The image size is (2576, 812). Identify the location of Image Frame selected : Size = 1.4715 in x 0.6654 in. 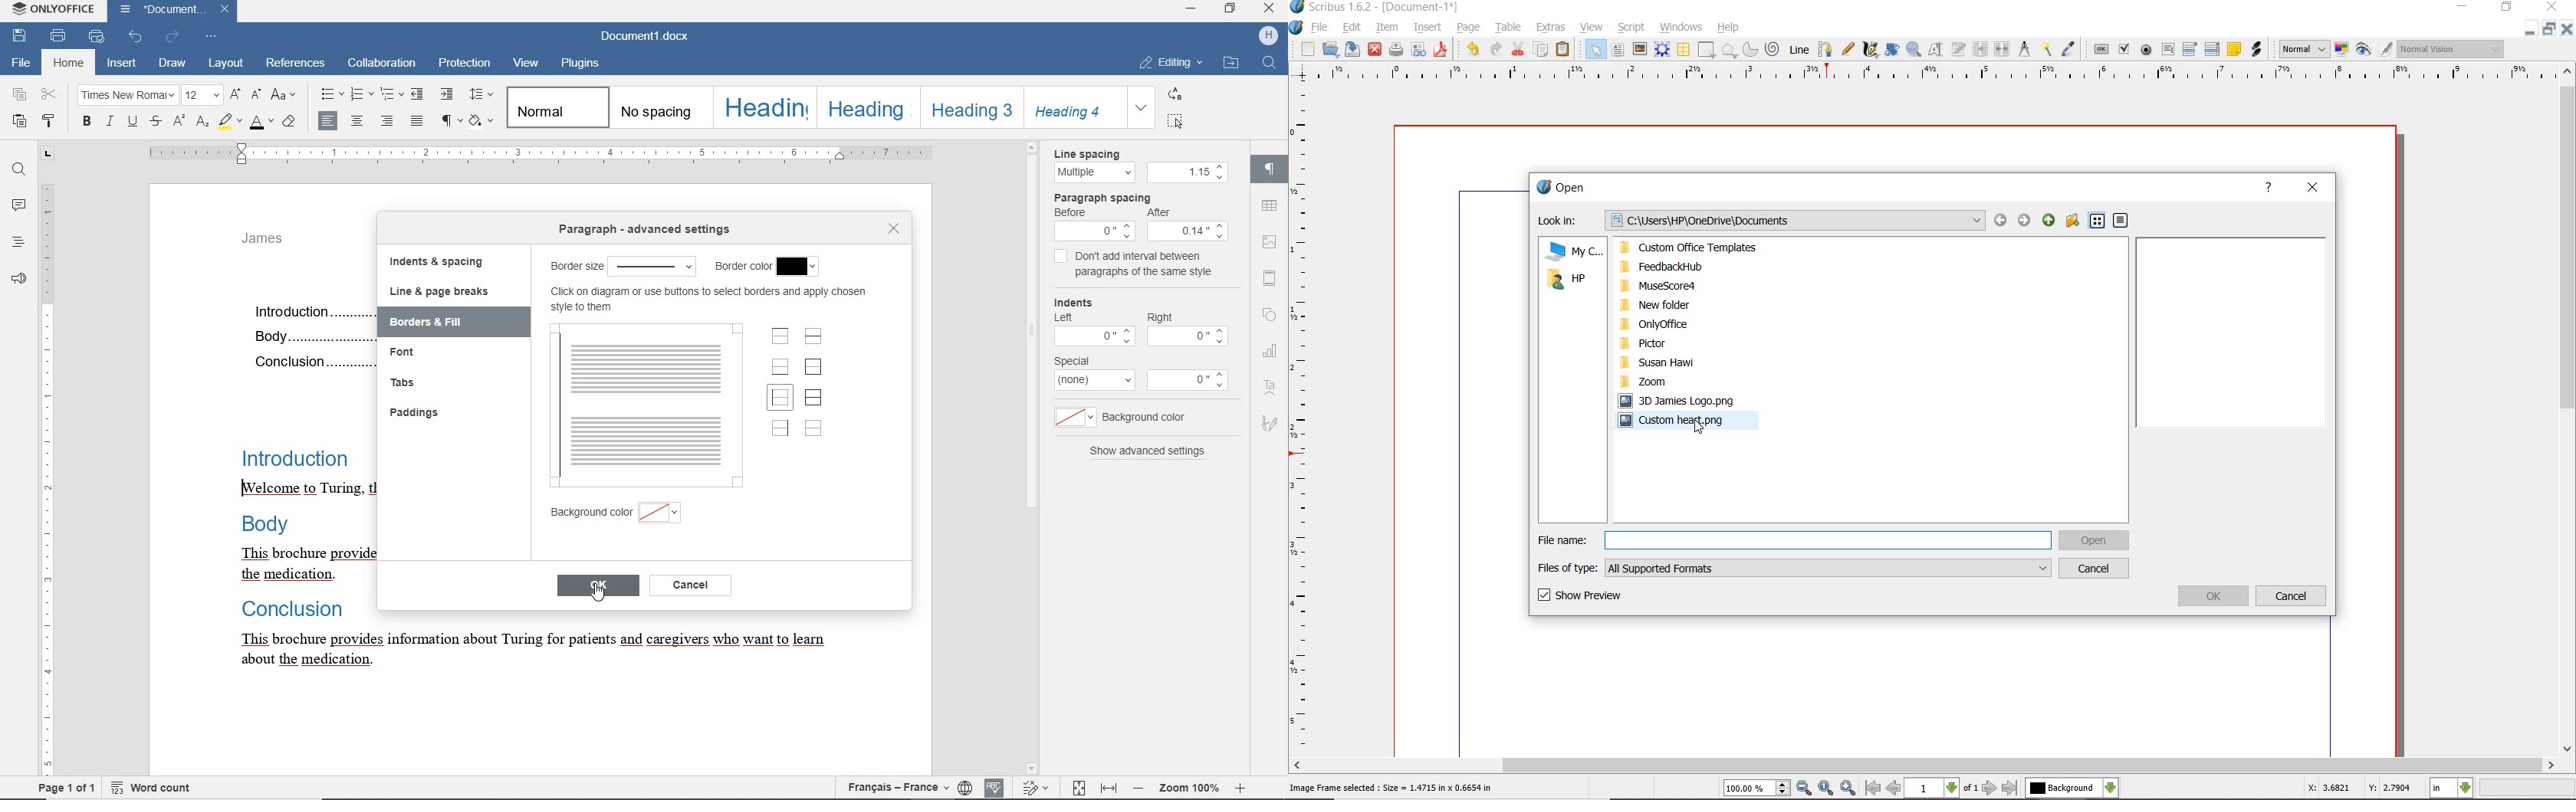
(1392, 786).